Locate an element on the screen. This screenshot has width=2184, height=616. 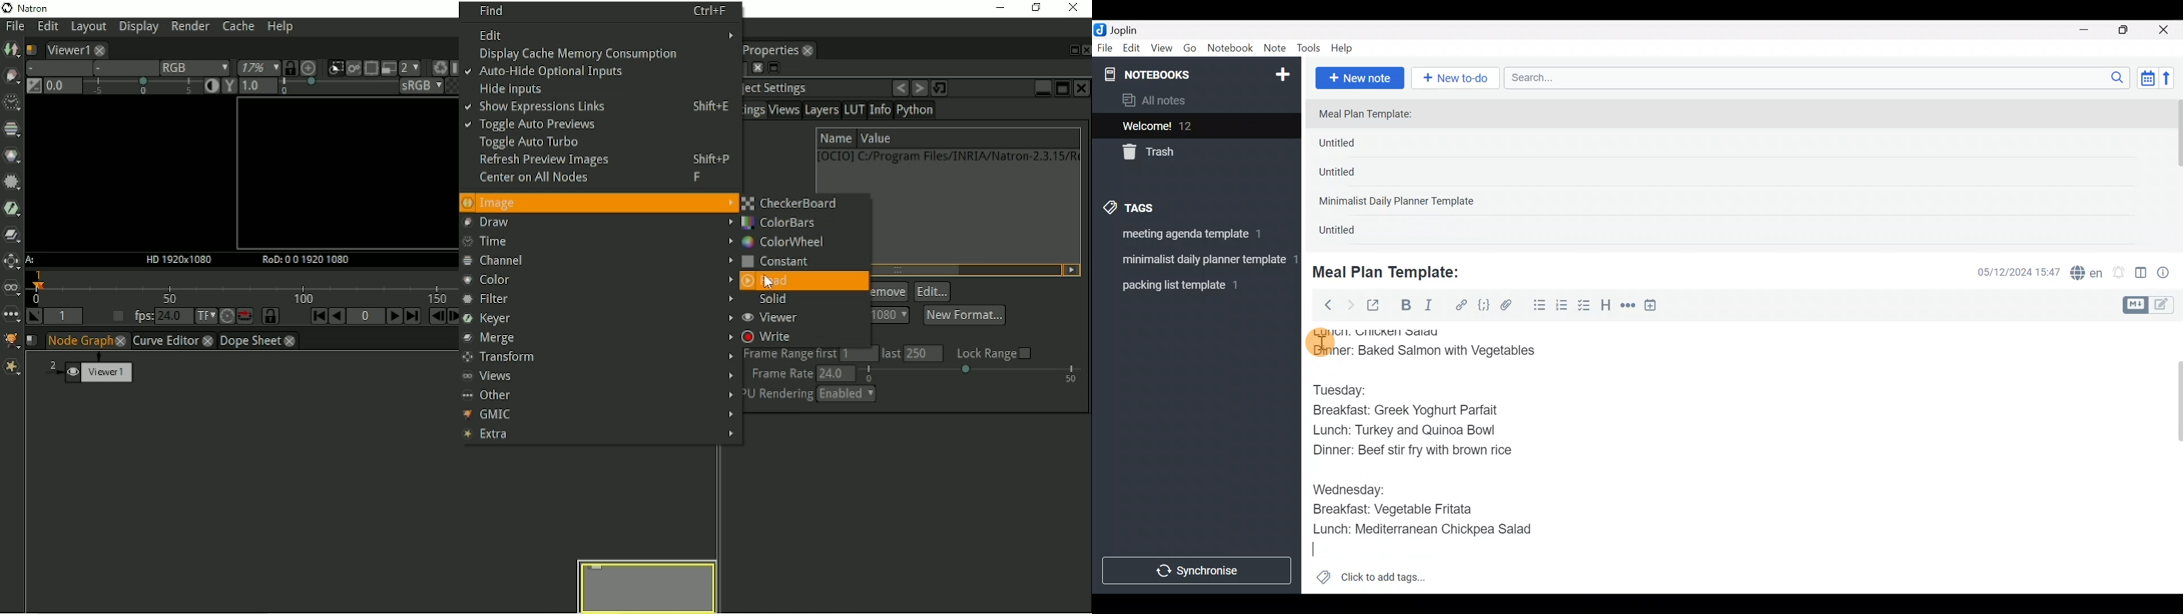
Bulleted list is located at coordinates (1537, 306).